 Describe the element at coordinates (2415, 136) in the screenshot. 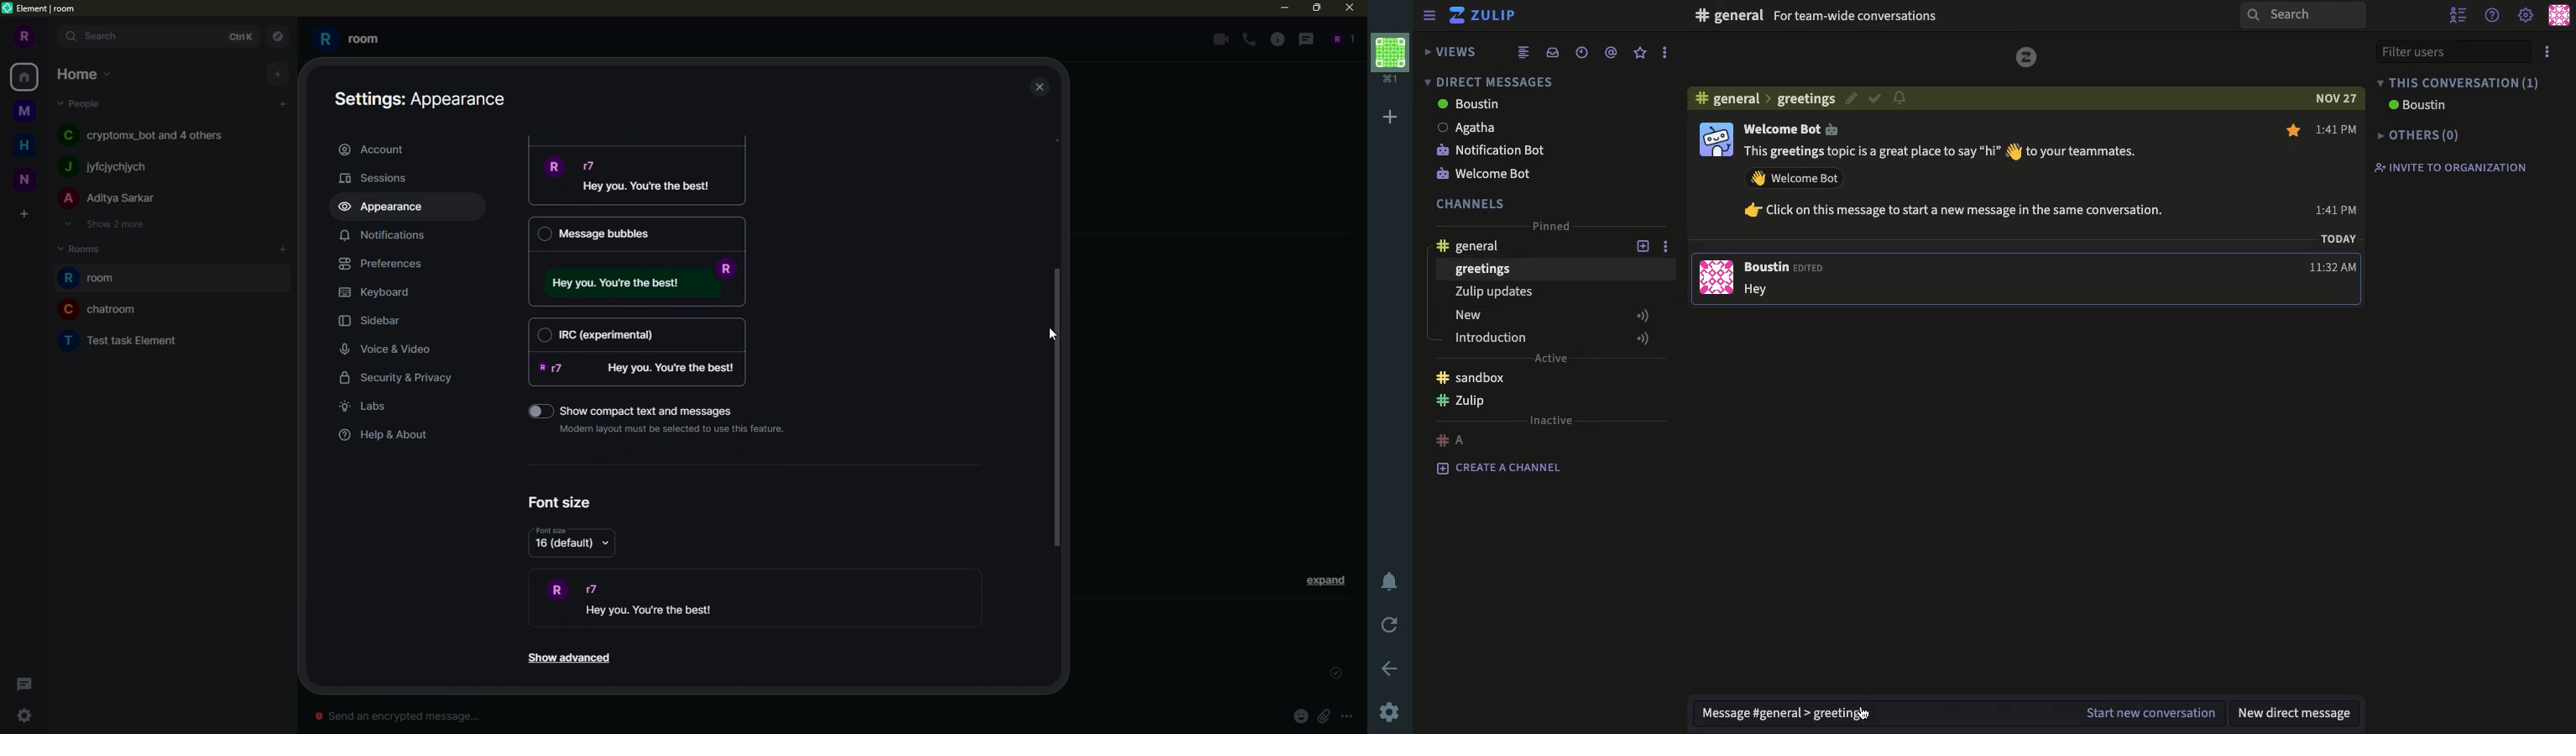

I see `others(0)` at that location.